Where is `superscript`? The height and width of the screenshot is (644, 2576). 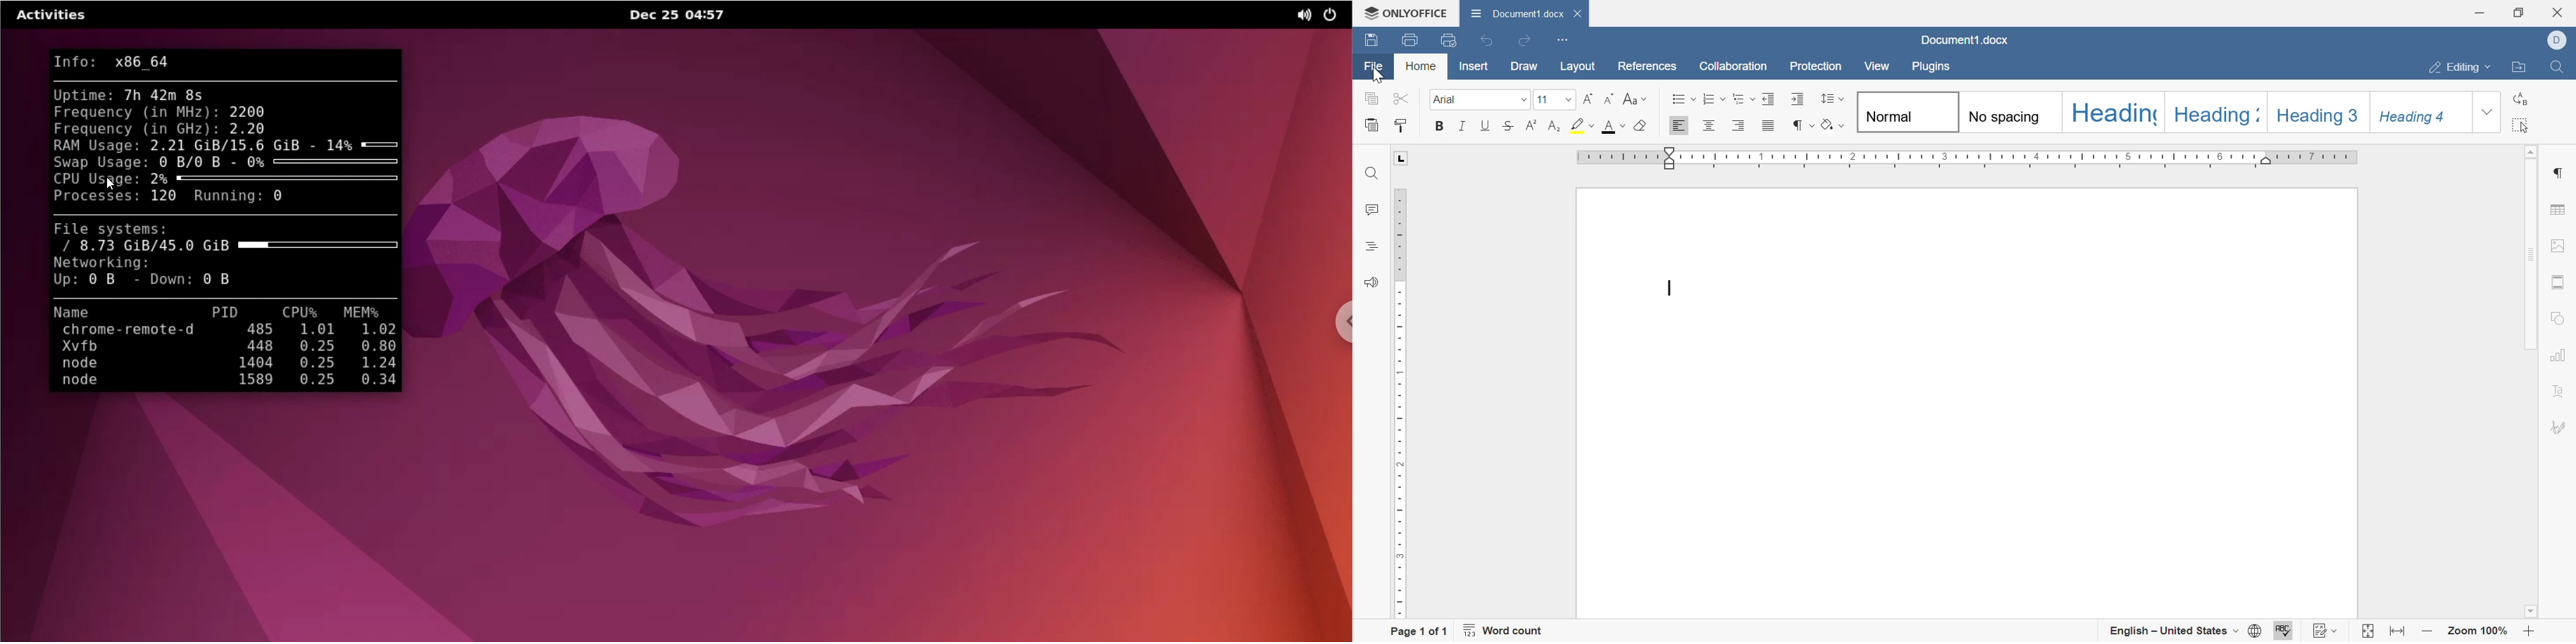
superscript is located at coordinates (1534, 127).